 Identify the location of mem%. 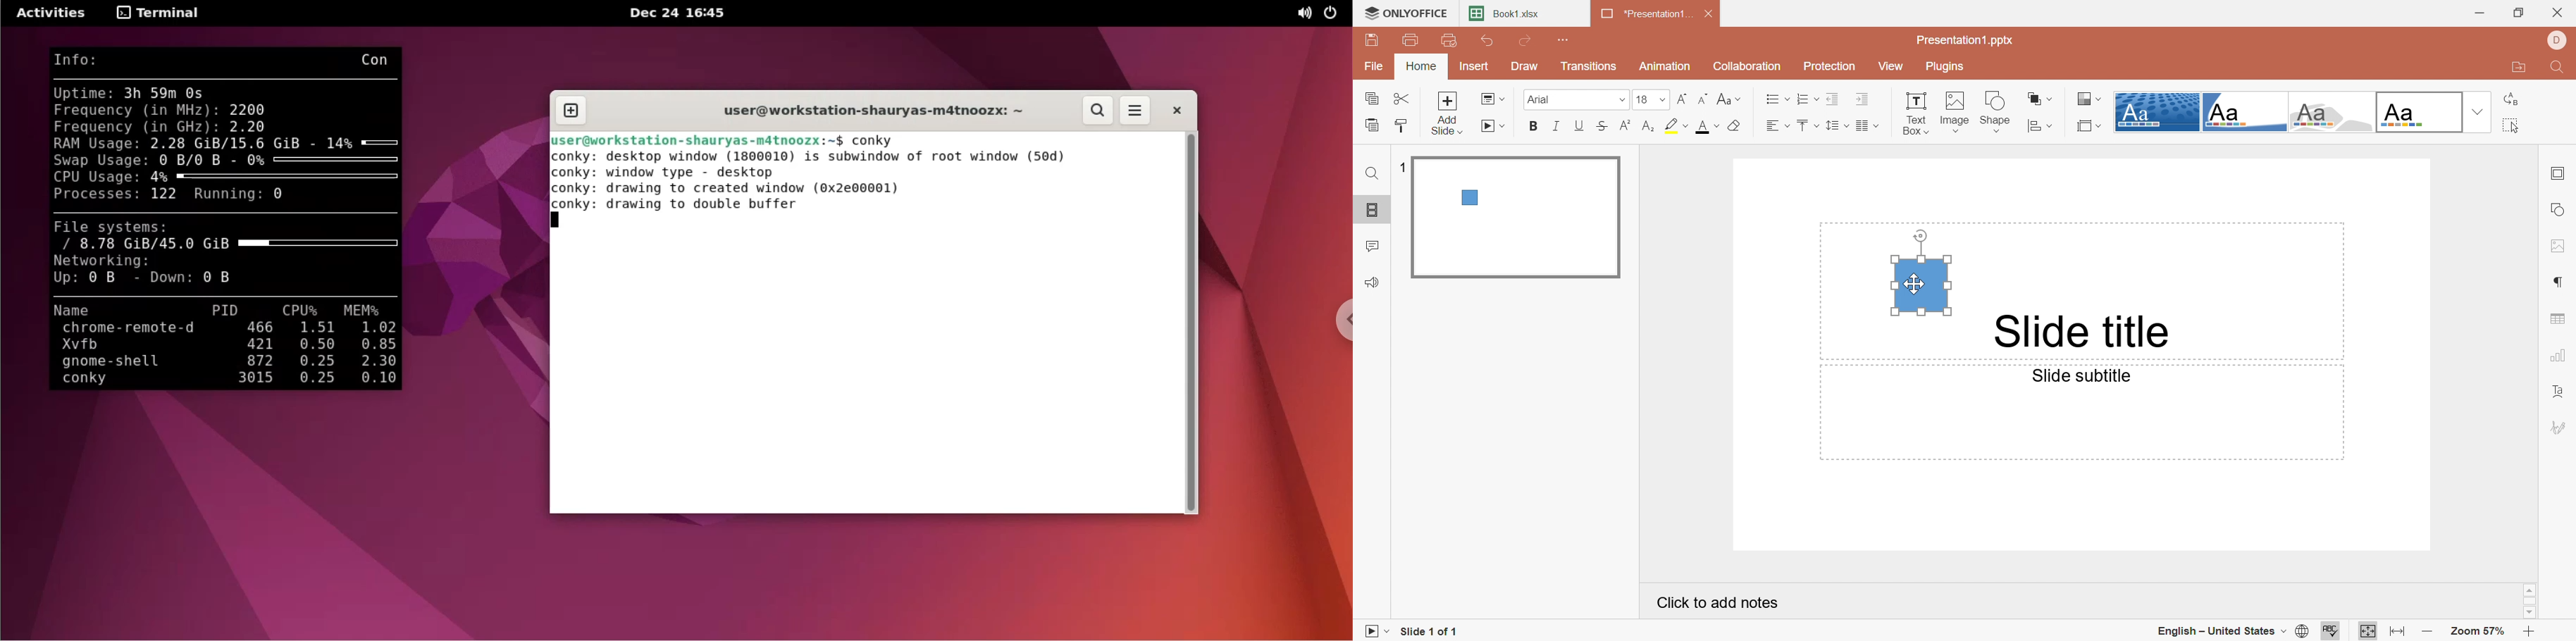
(365, 311).